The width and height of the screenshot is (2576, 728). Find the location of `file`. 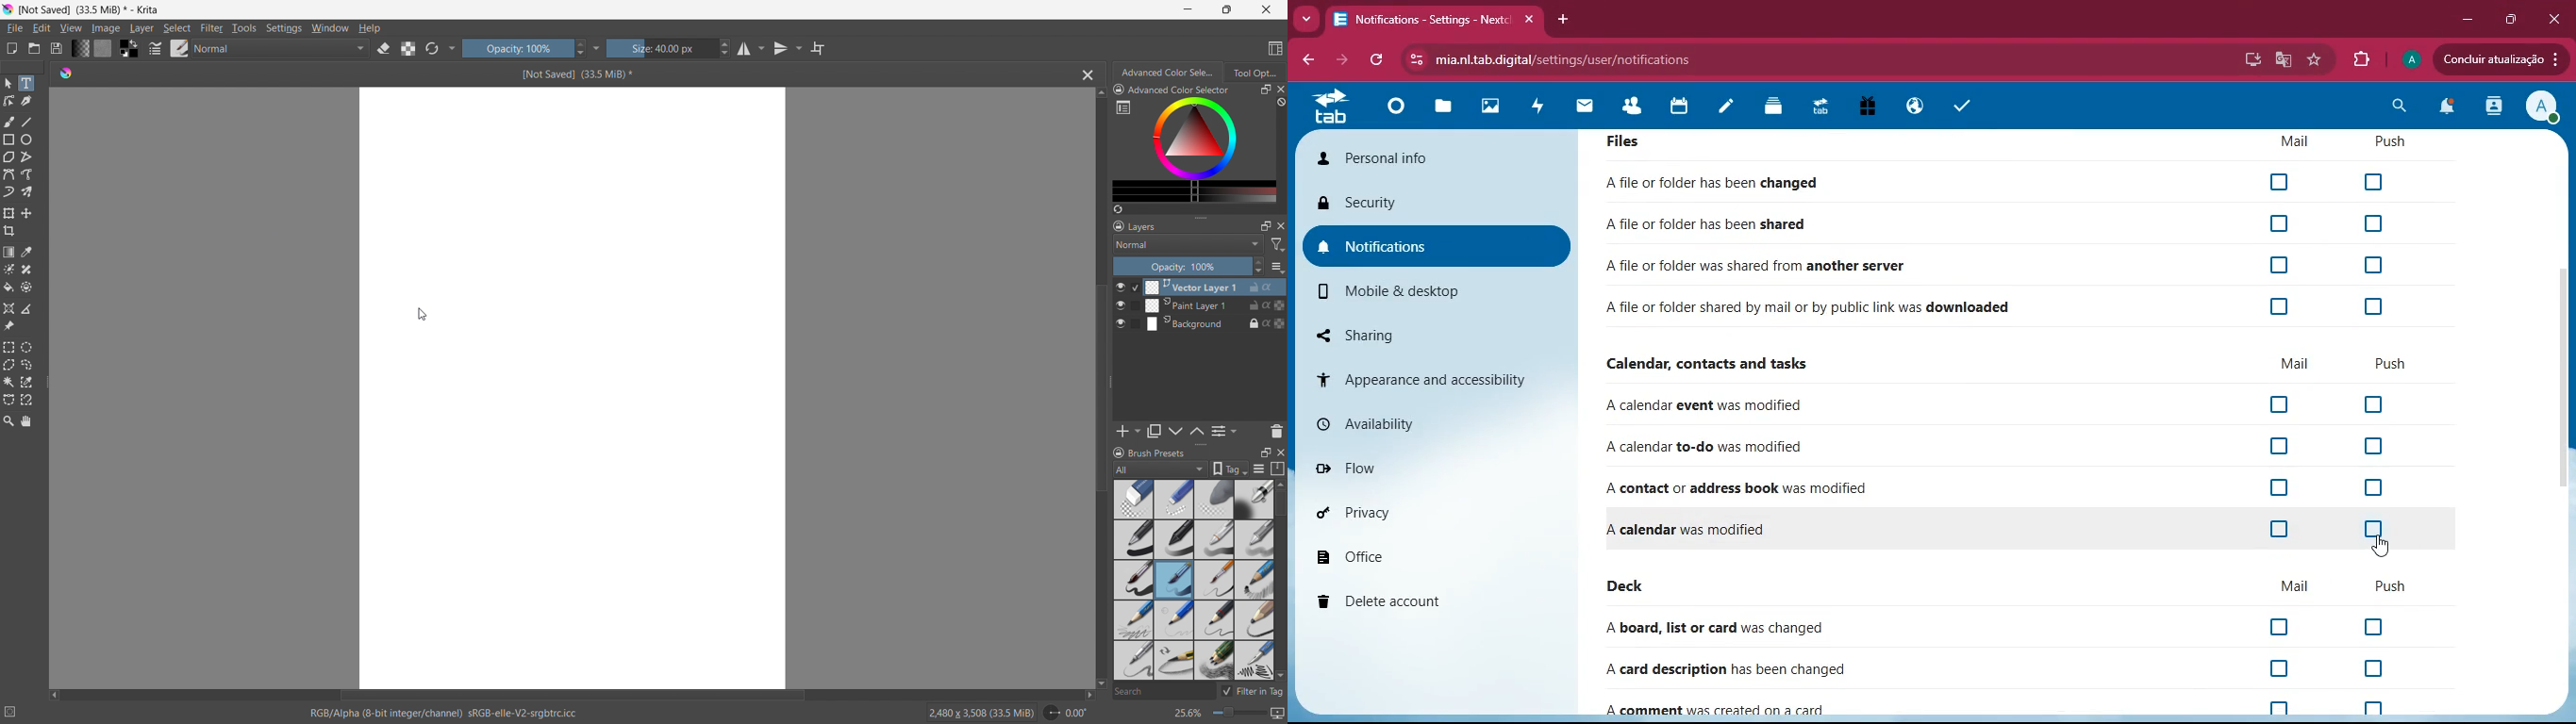

file is located at coordinates (14, 28).